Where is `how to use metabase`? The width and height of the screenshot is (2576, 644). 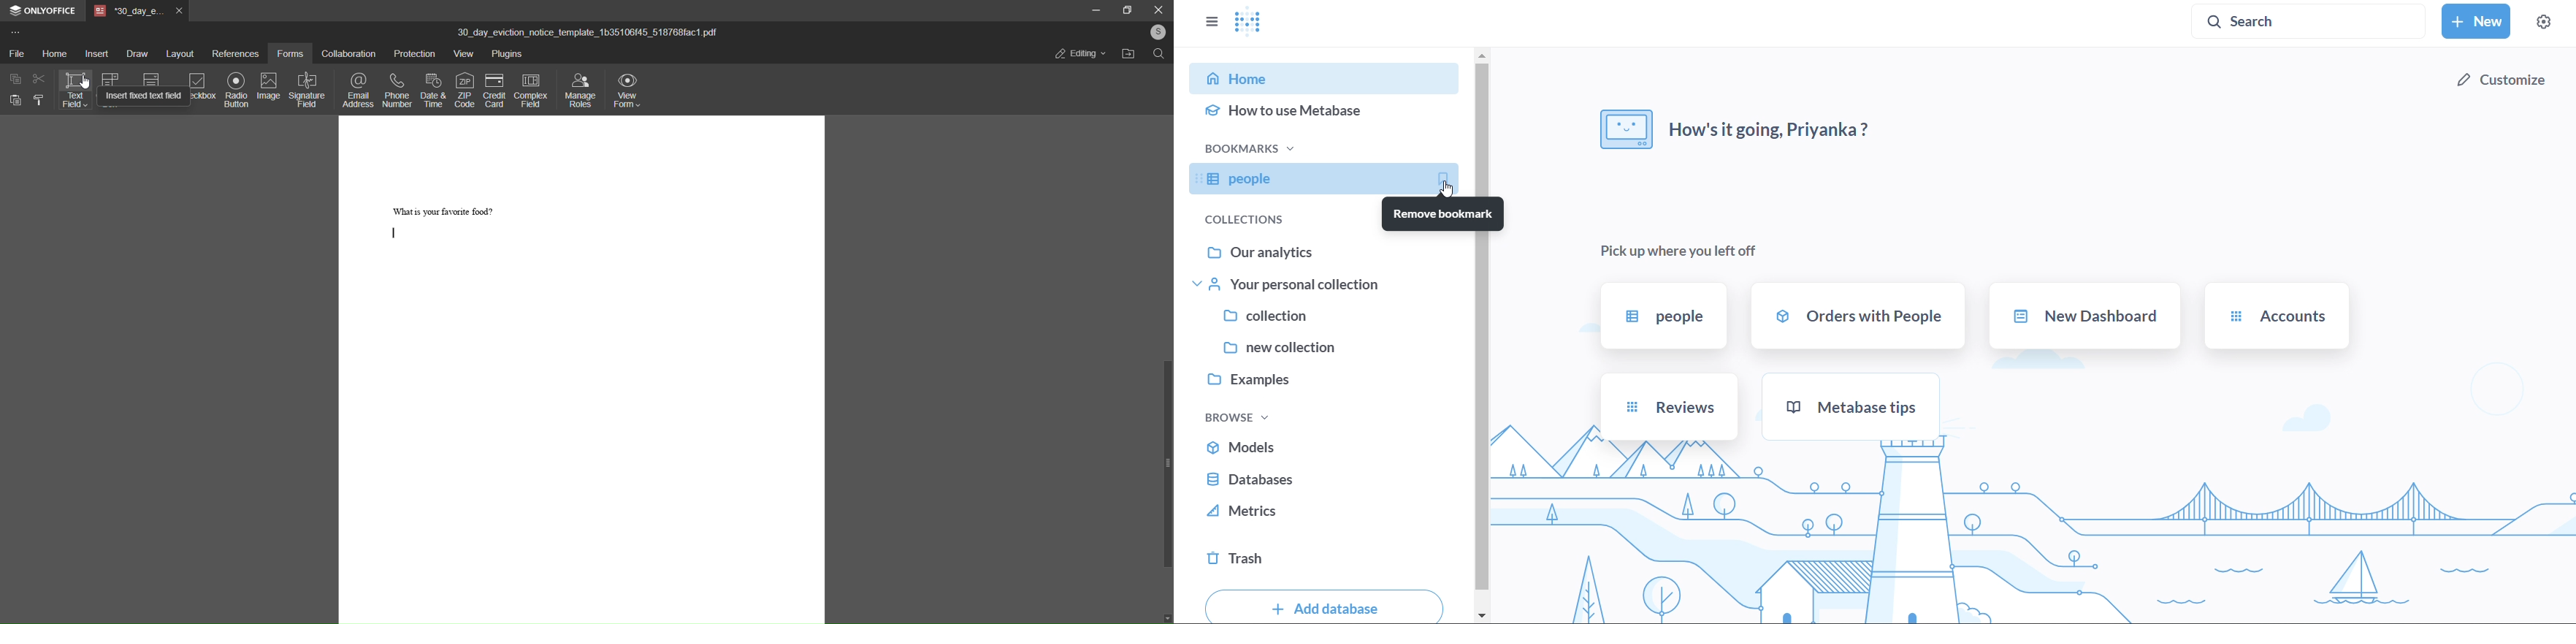 how to use metabase is located at coordinates (1326, 112).